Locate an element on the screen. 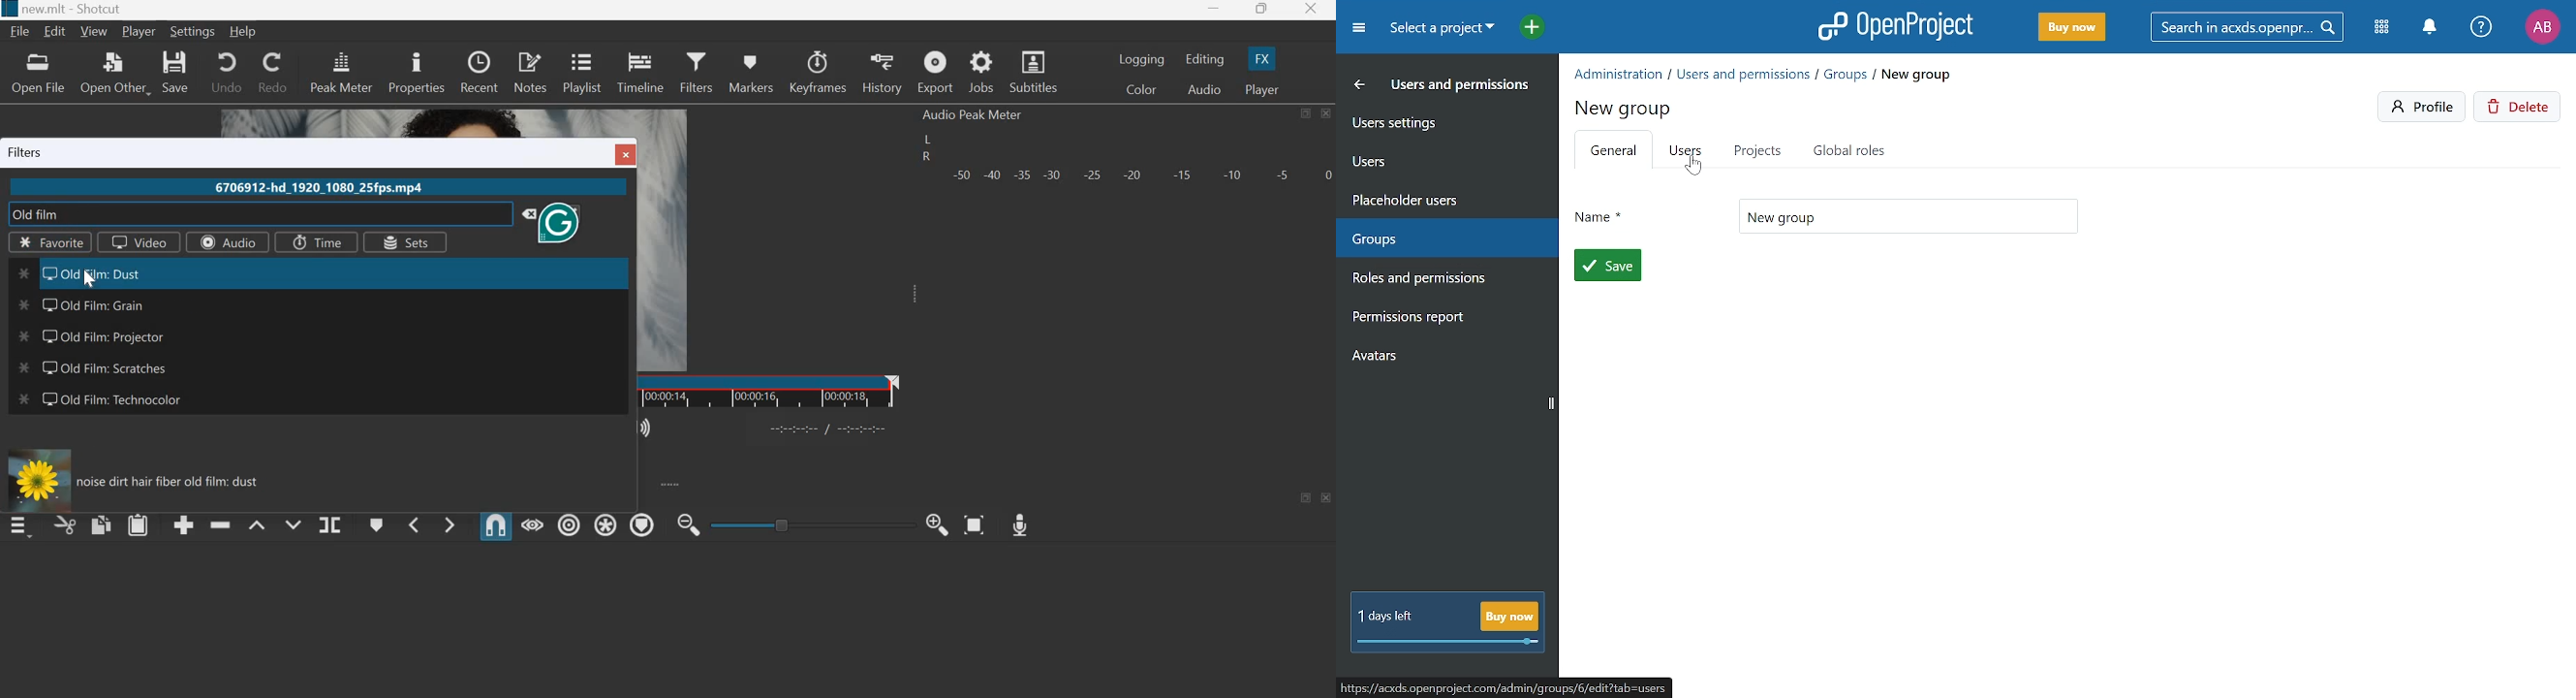 This screenshot has width=2576, height=700. Show the volume control is located at coordinates (647, 426).